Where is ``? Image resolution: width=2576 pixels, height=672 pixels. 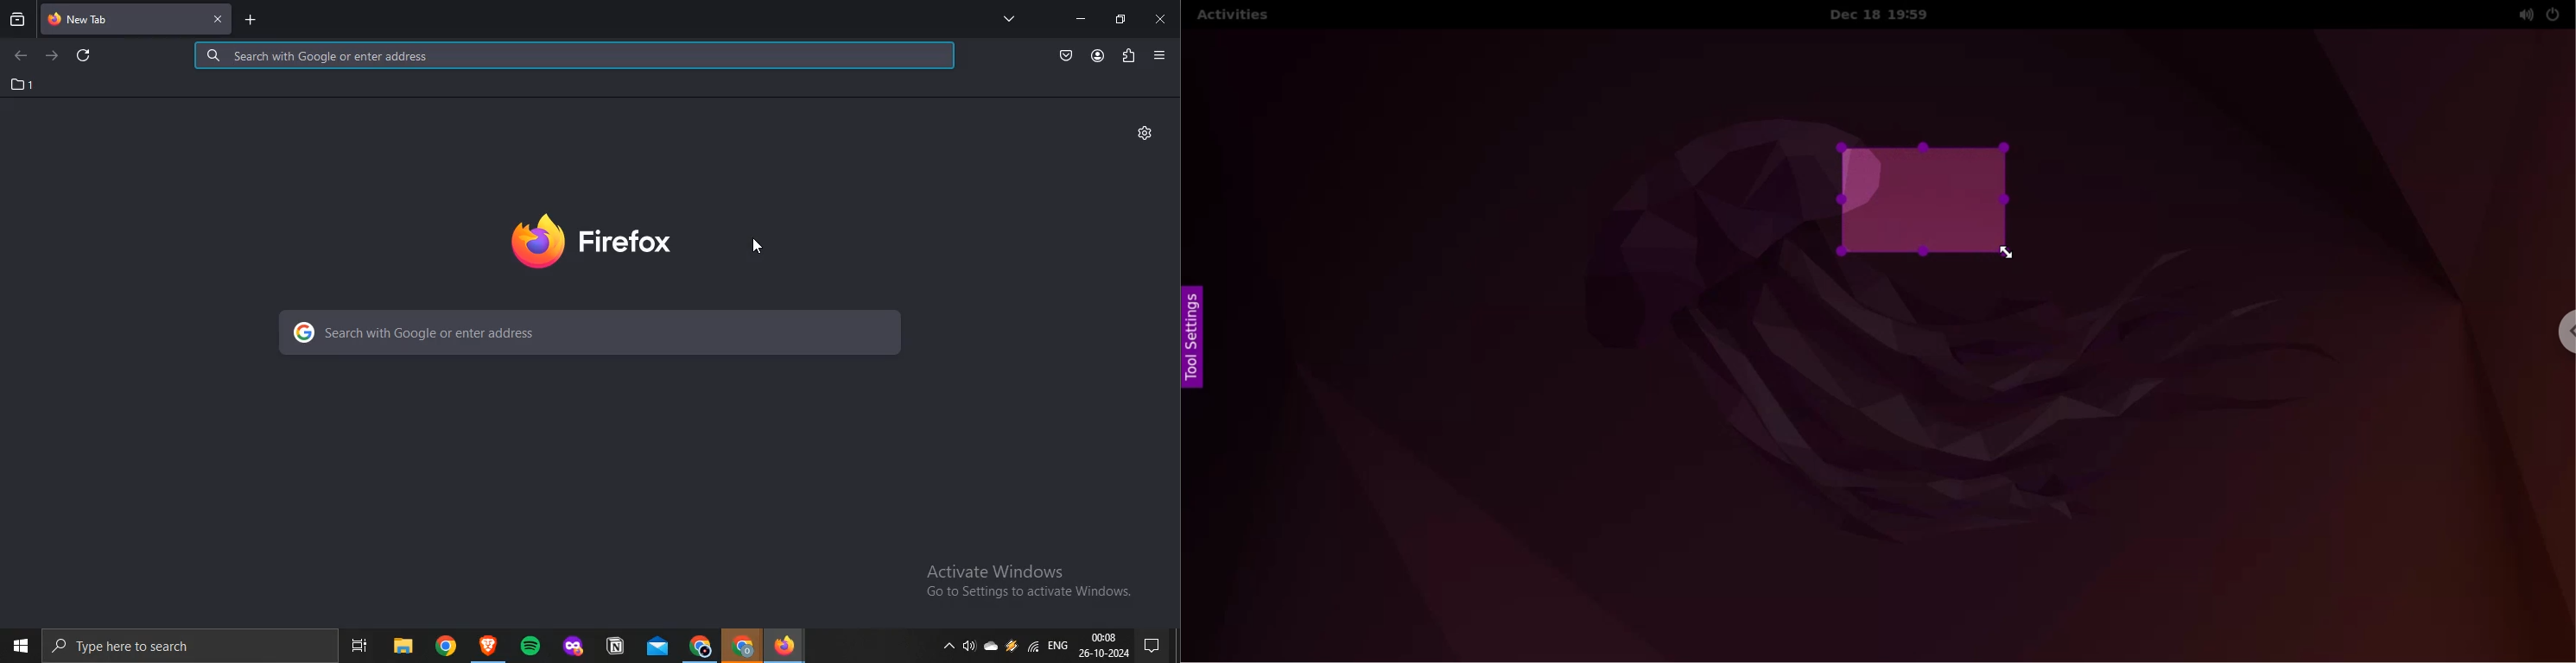  is located at coordinates (356, 641).